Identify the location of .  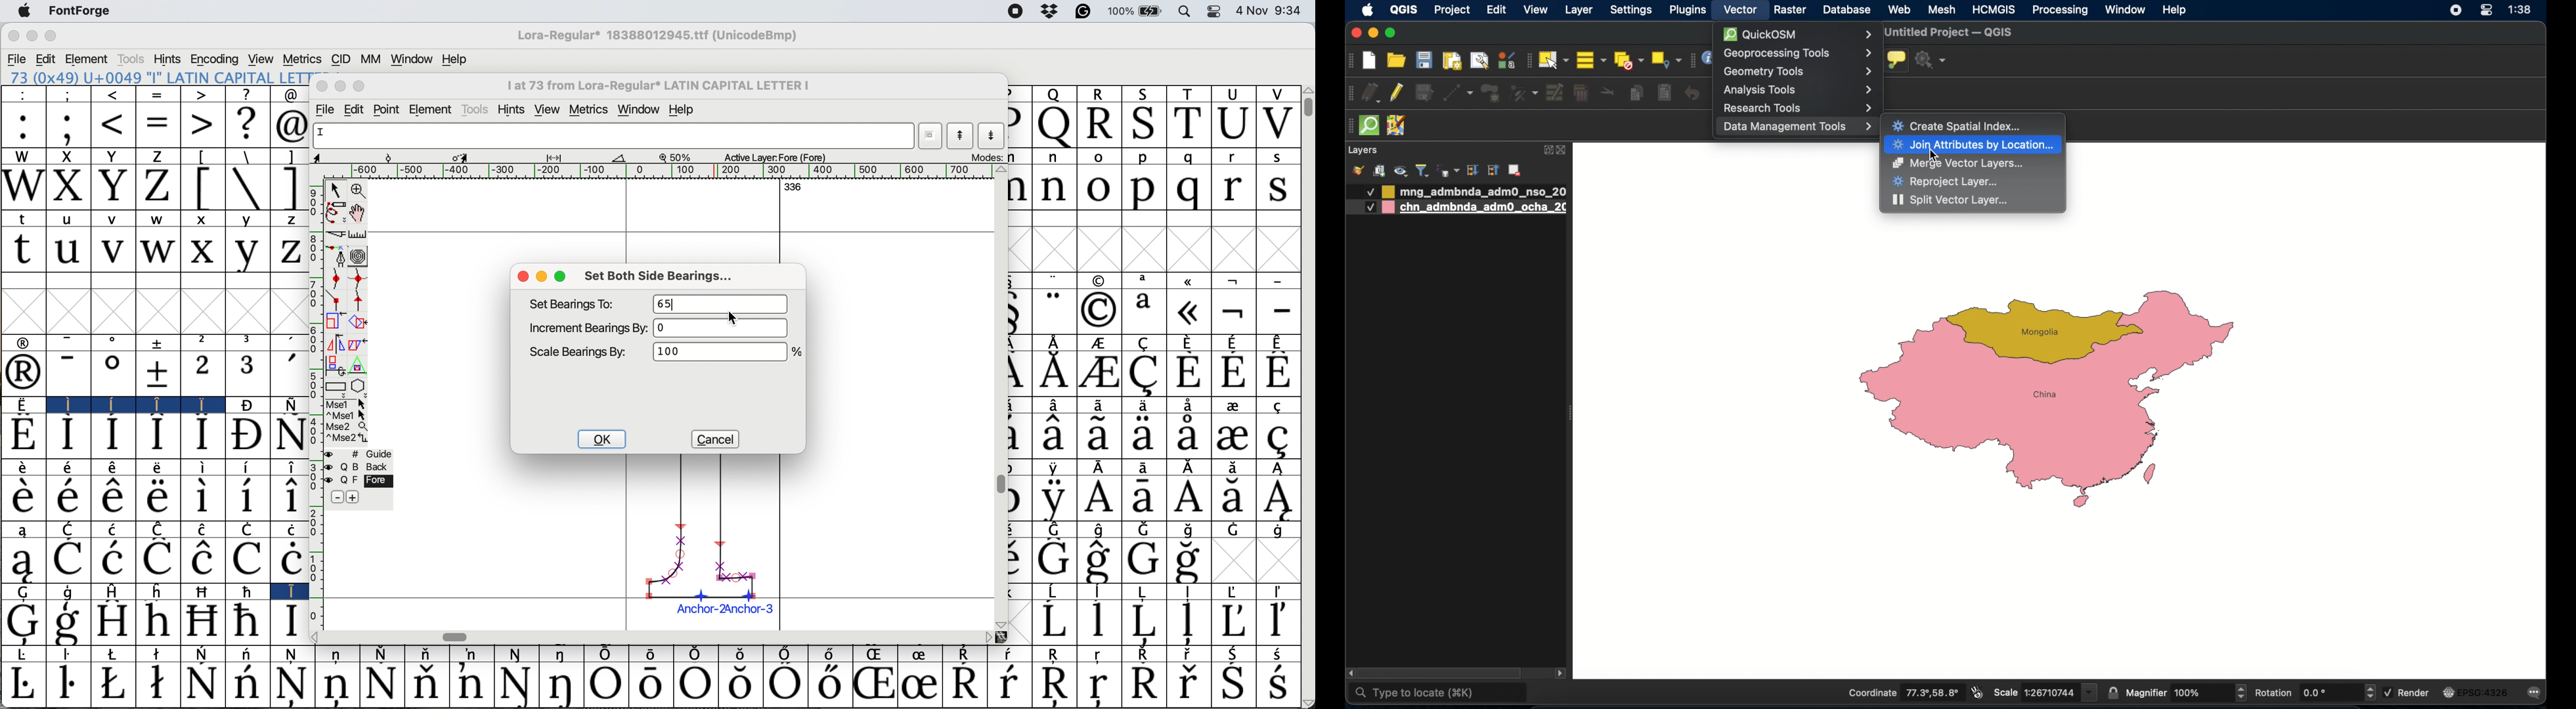
(393, 157).